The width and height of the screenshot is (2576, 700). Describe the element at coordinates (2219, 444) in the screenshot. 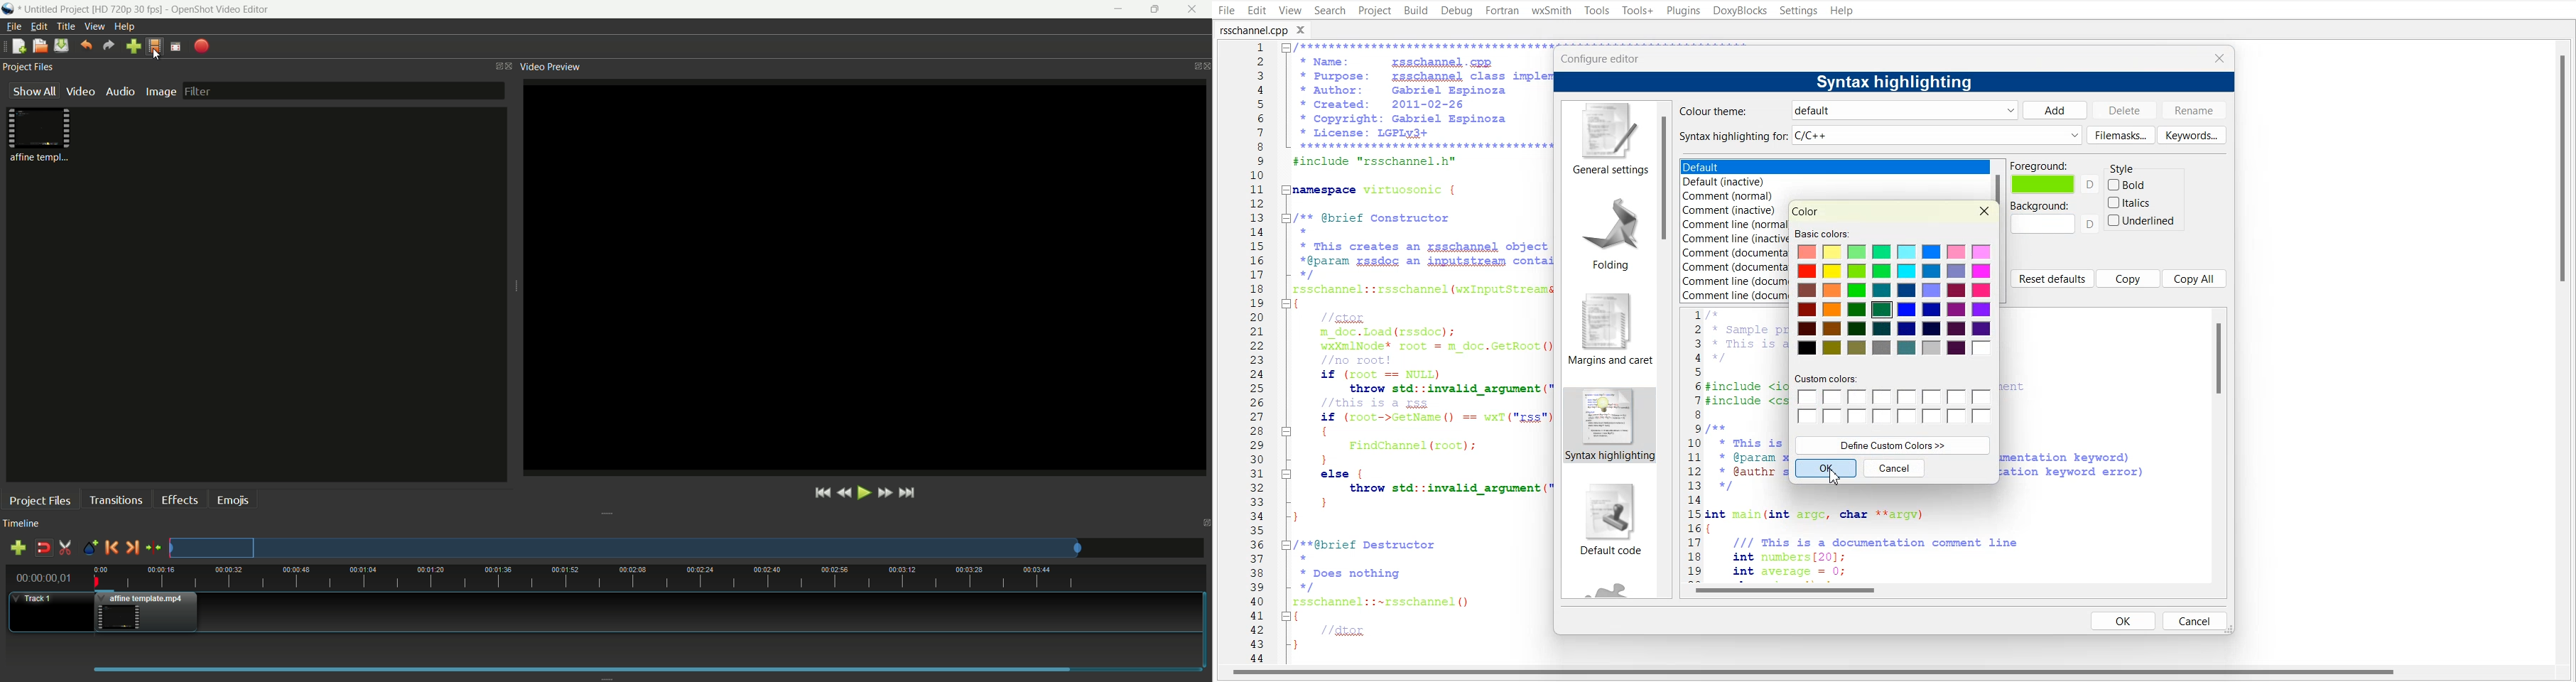

I see `Vertical scroll bar` at that location.